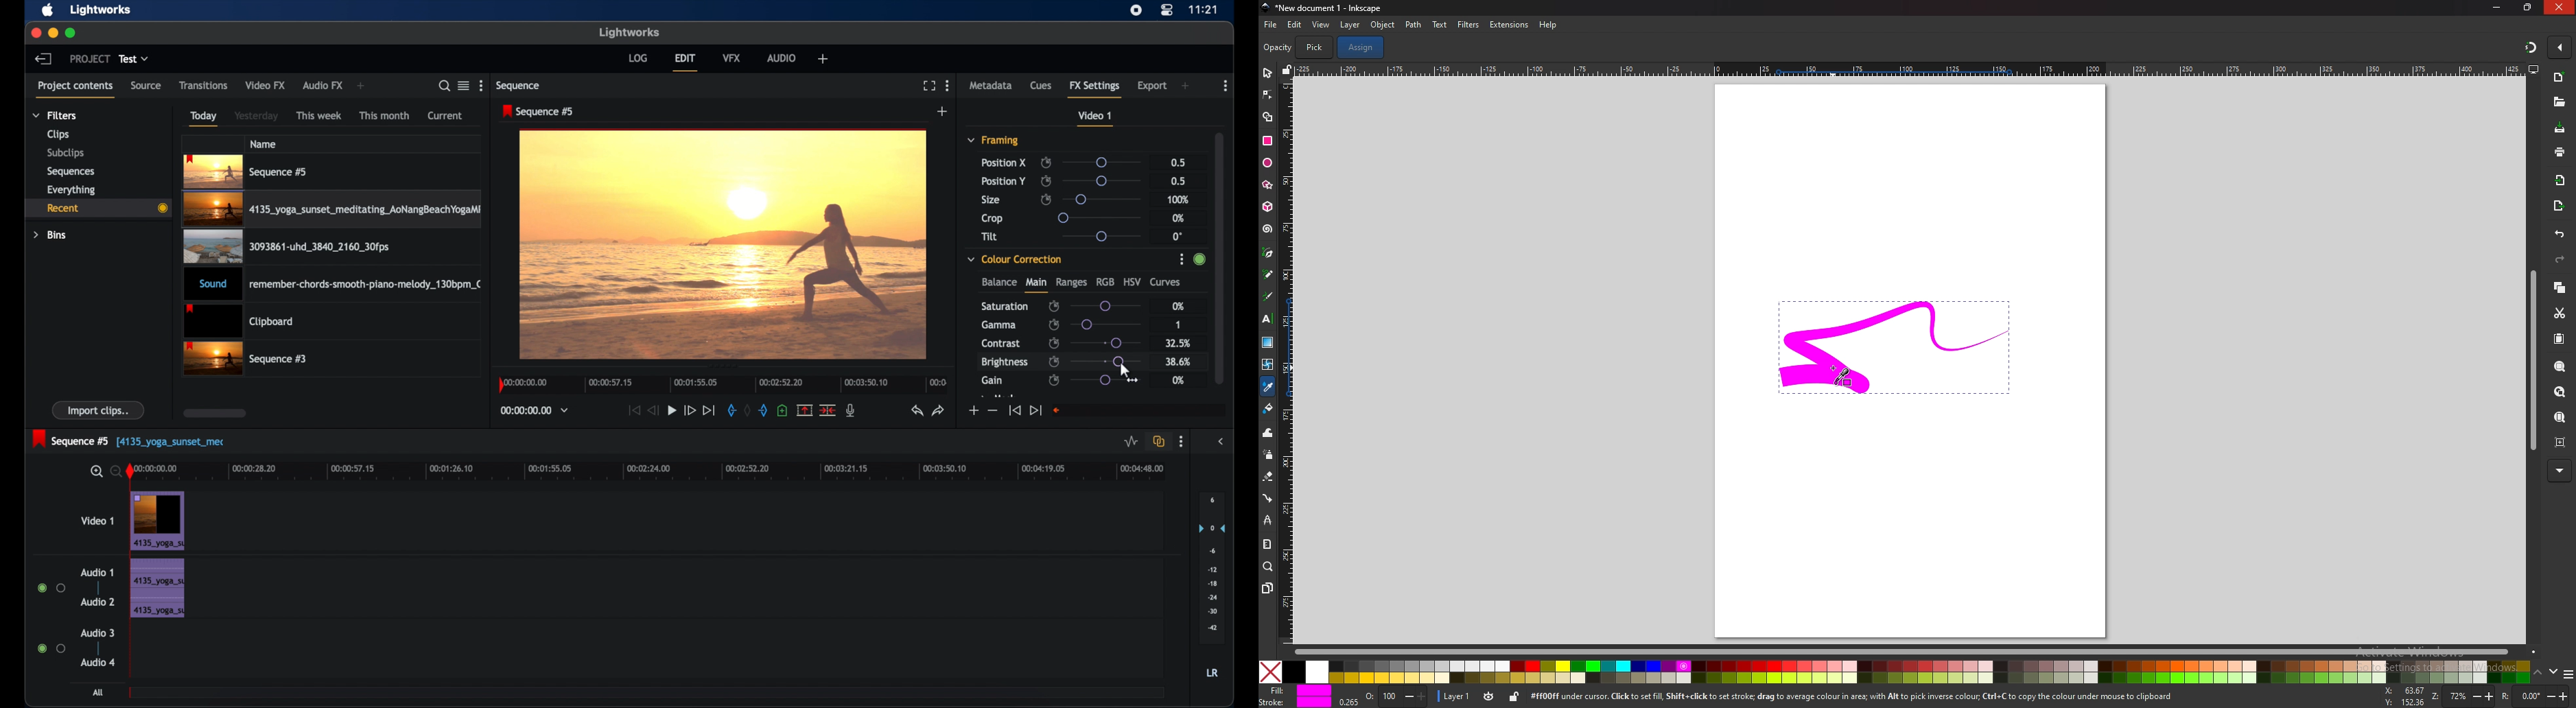  I want to click on scroll bar, so click(1915, 651).